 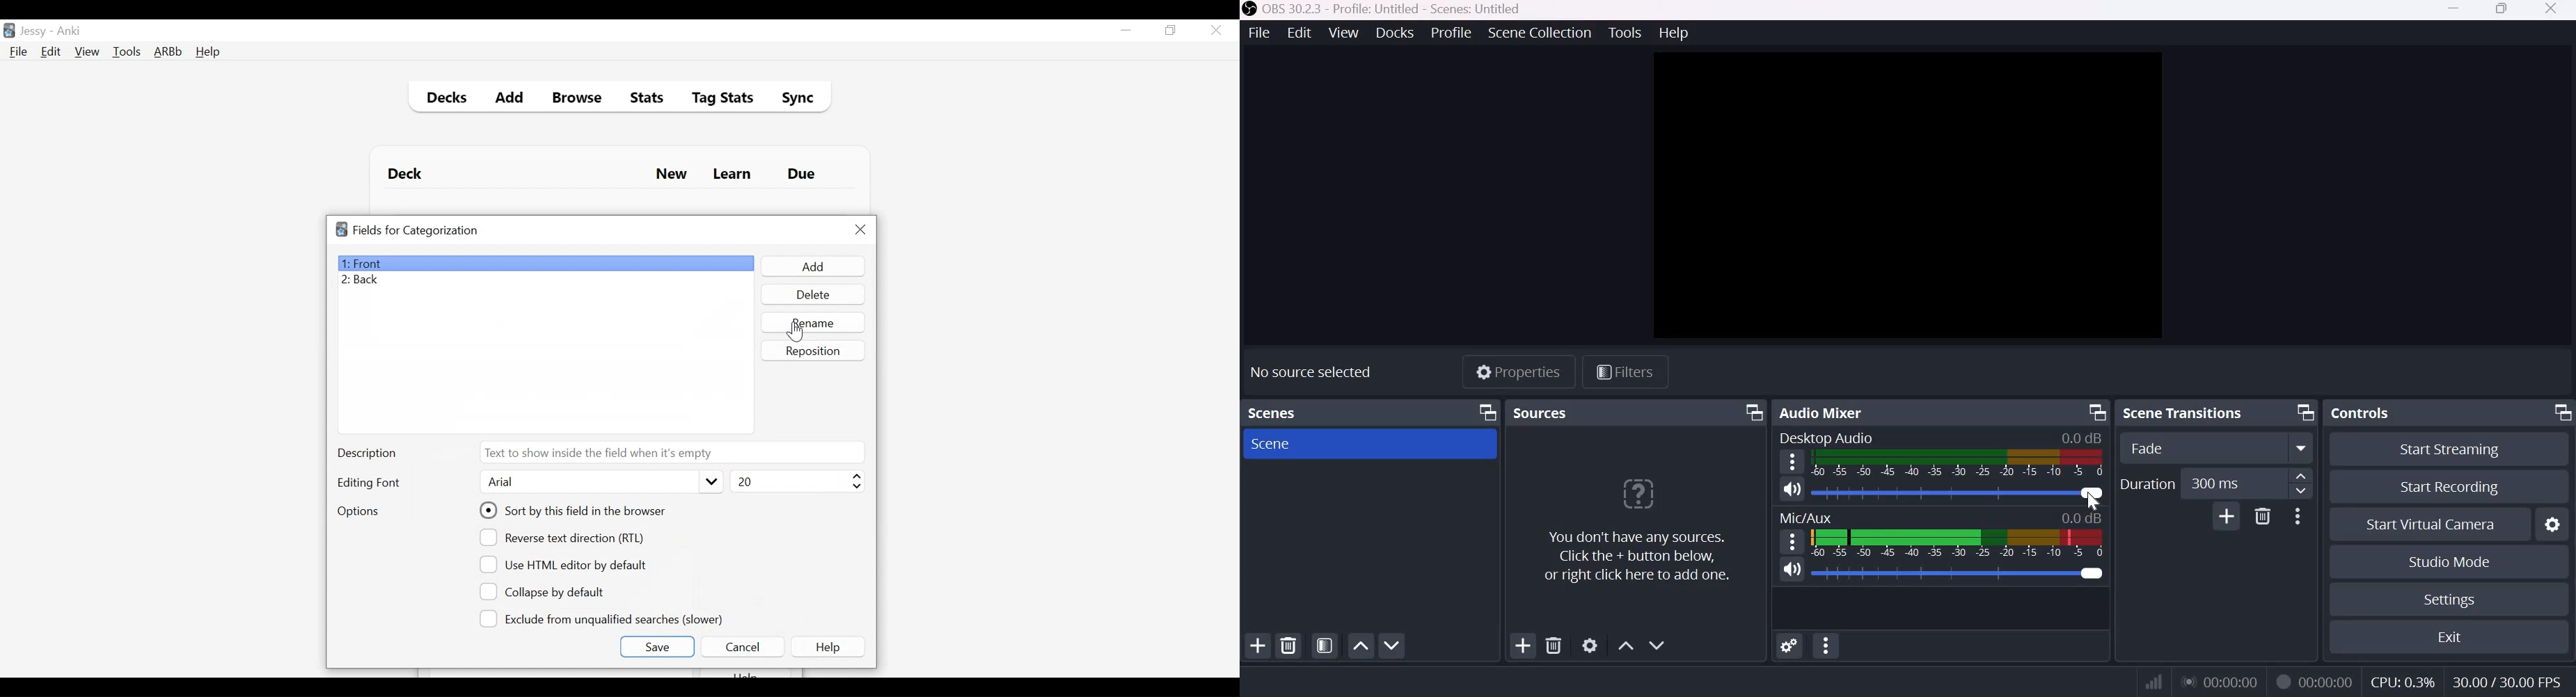 I want to click on (un)select Use HTML editor by default, so click(x=567, y=564).